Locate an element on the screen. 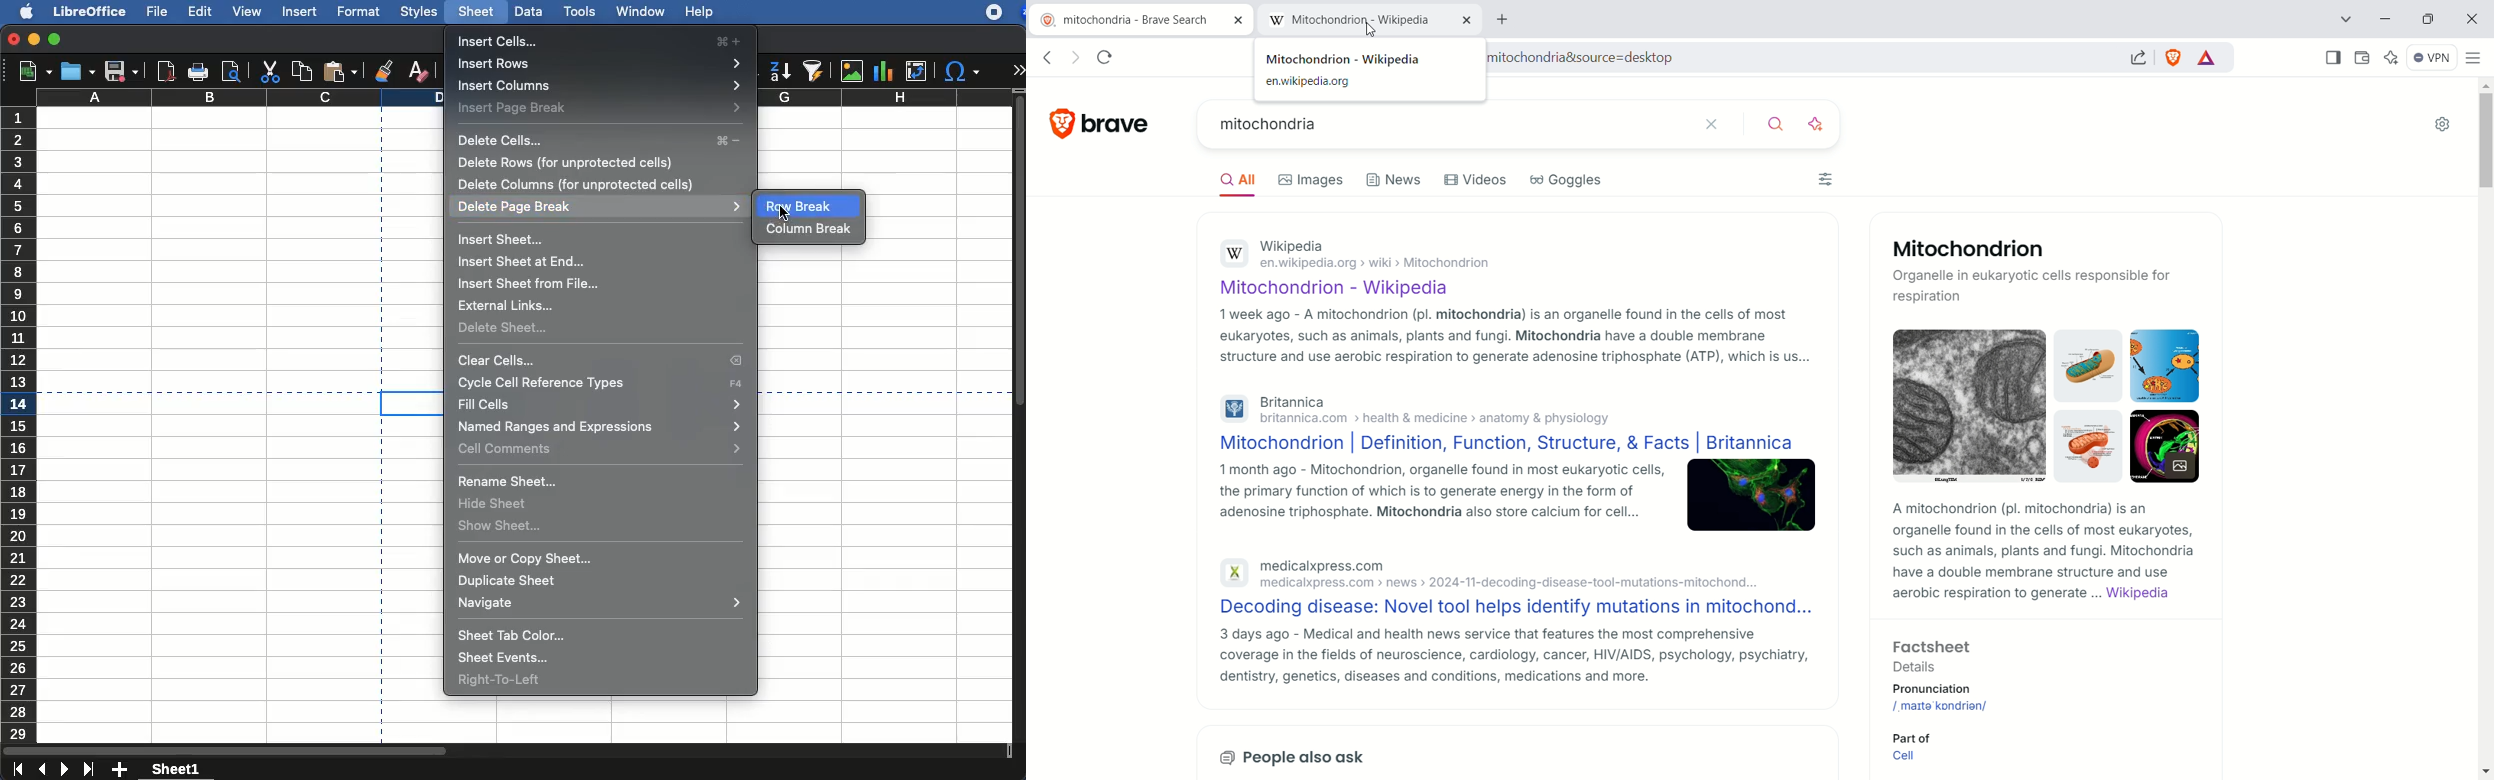 The width and height of the screenshot is (2520, 784). page break is located at coordinates (381, 585).